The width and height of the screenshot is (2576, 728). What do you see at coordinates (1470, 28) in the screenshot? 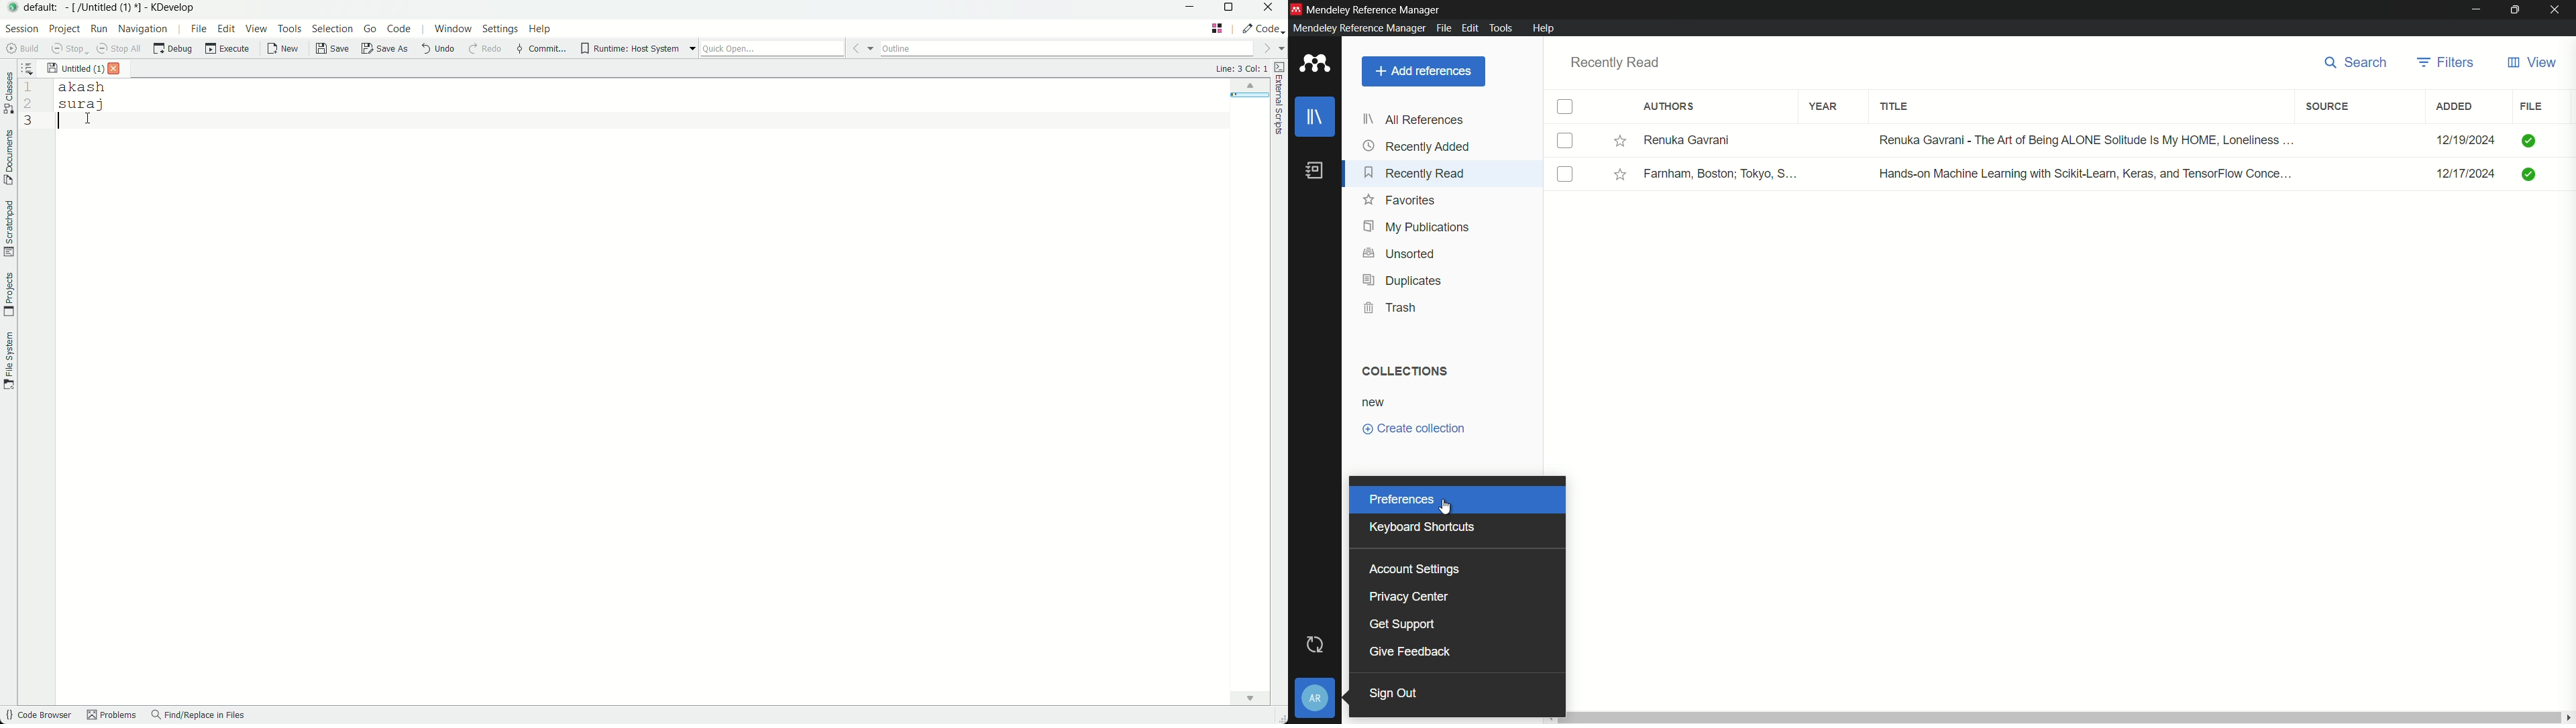
I see `edit menu` at bounding box center [1470, 28].